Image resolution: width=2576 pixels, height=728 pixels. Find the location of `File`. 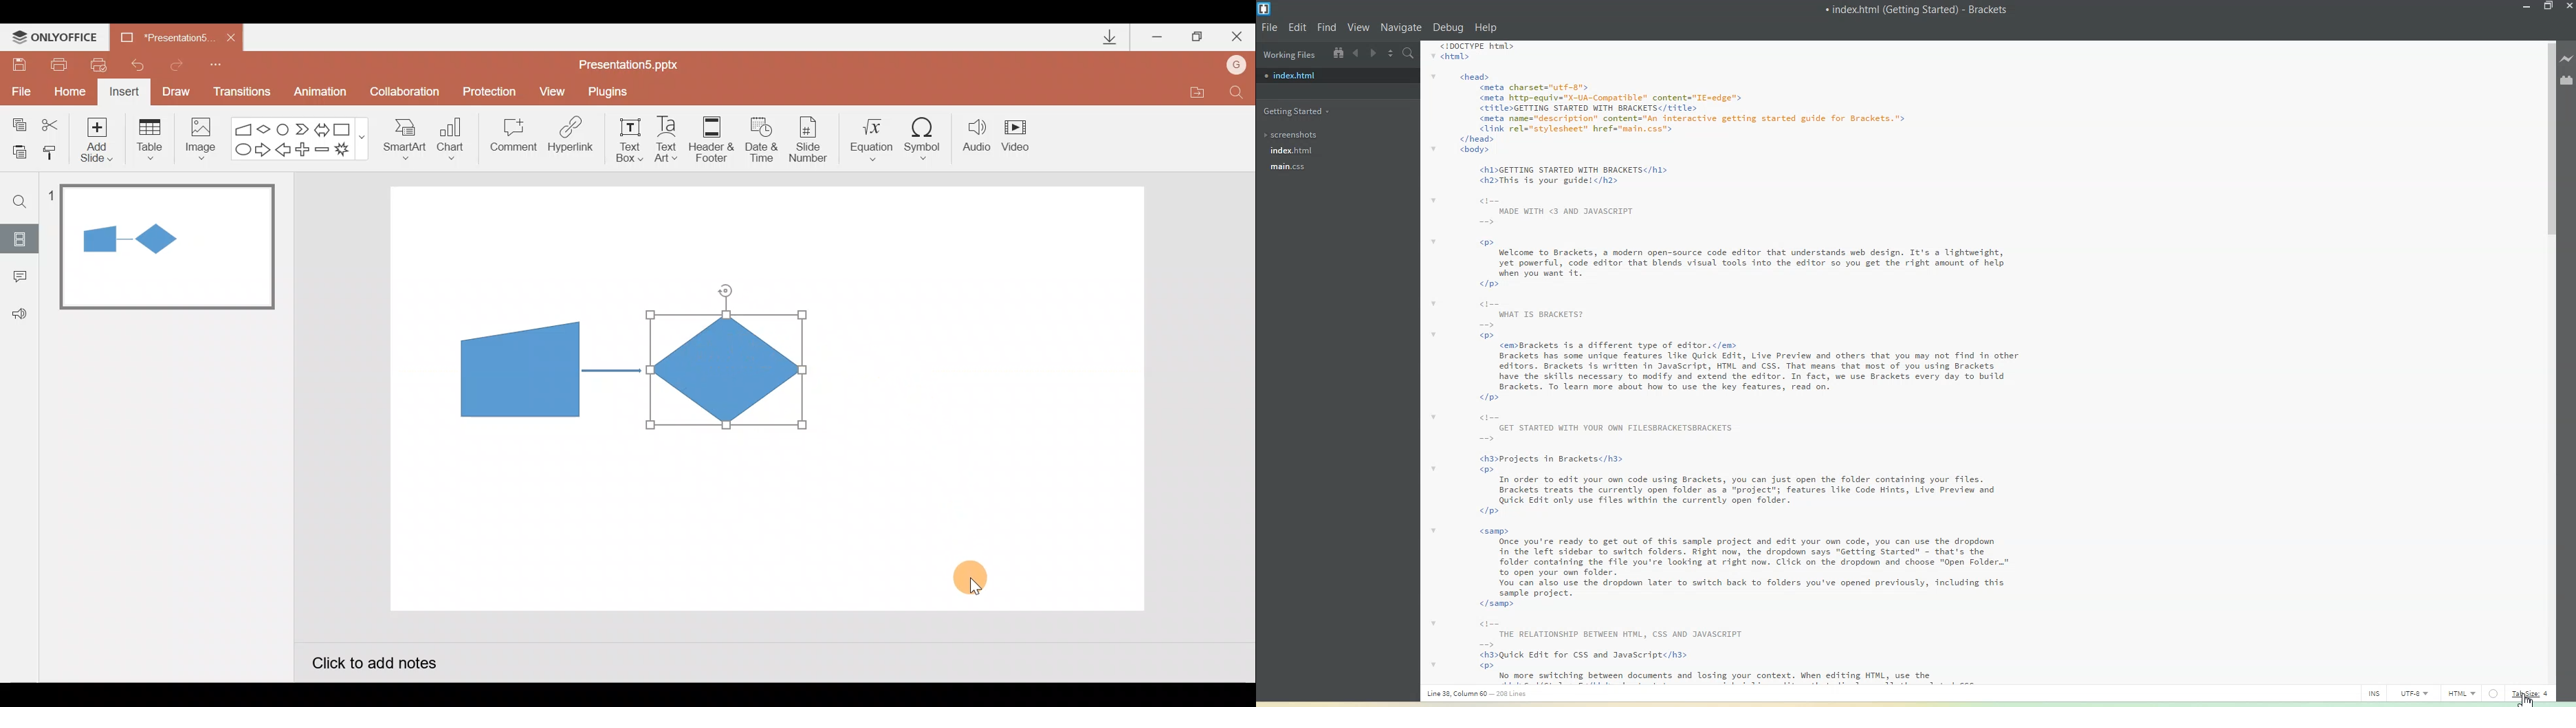

File is located at coordinates (1270, 28).